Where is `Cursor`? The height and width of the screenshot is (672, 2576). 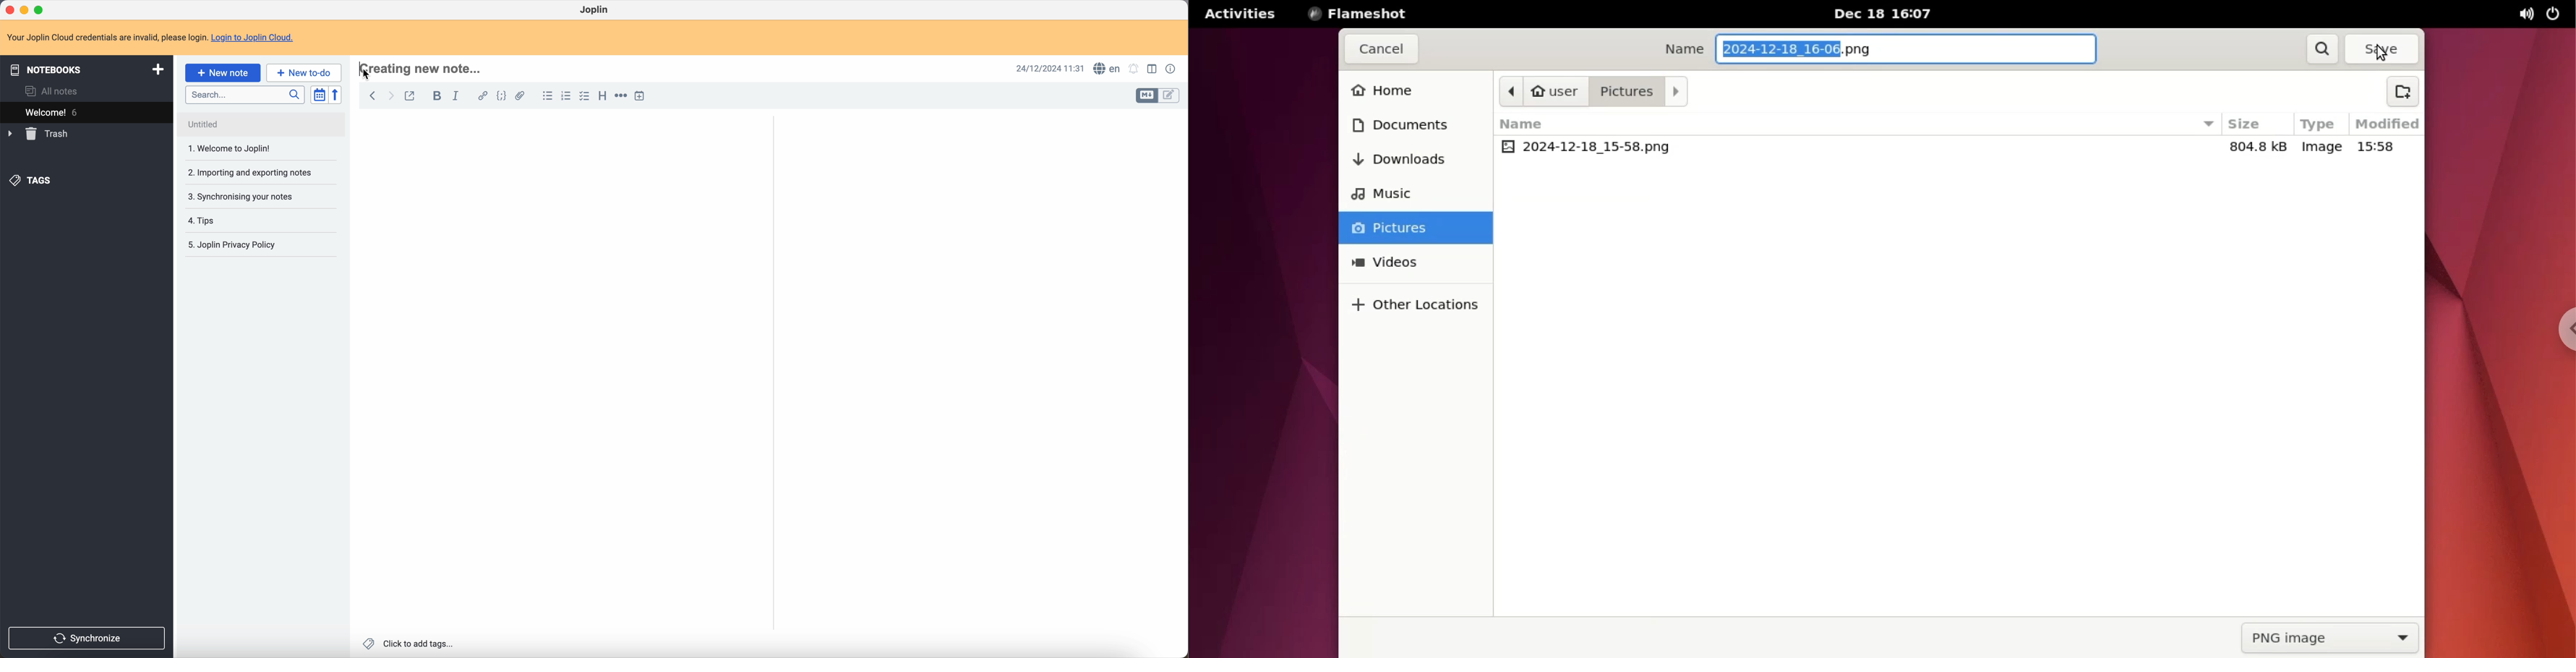 Cursor is located at coordinates (368, 75).